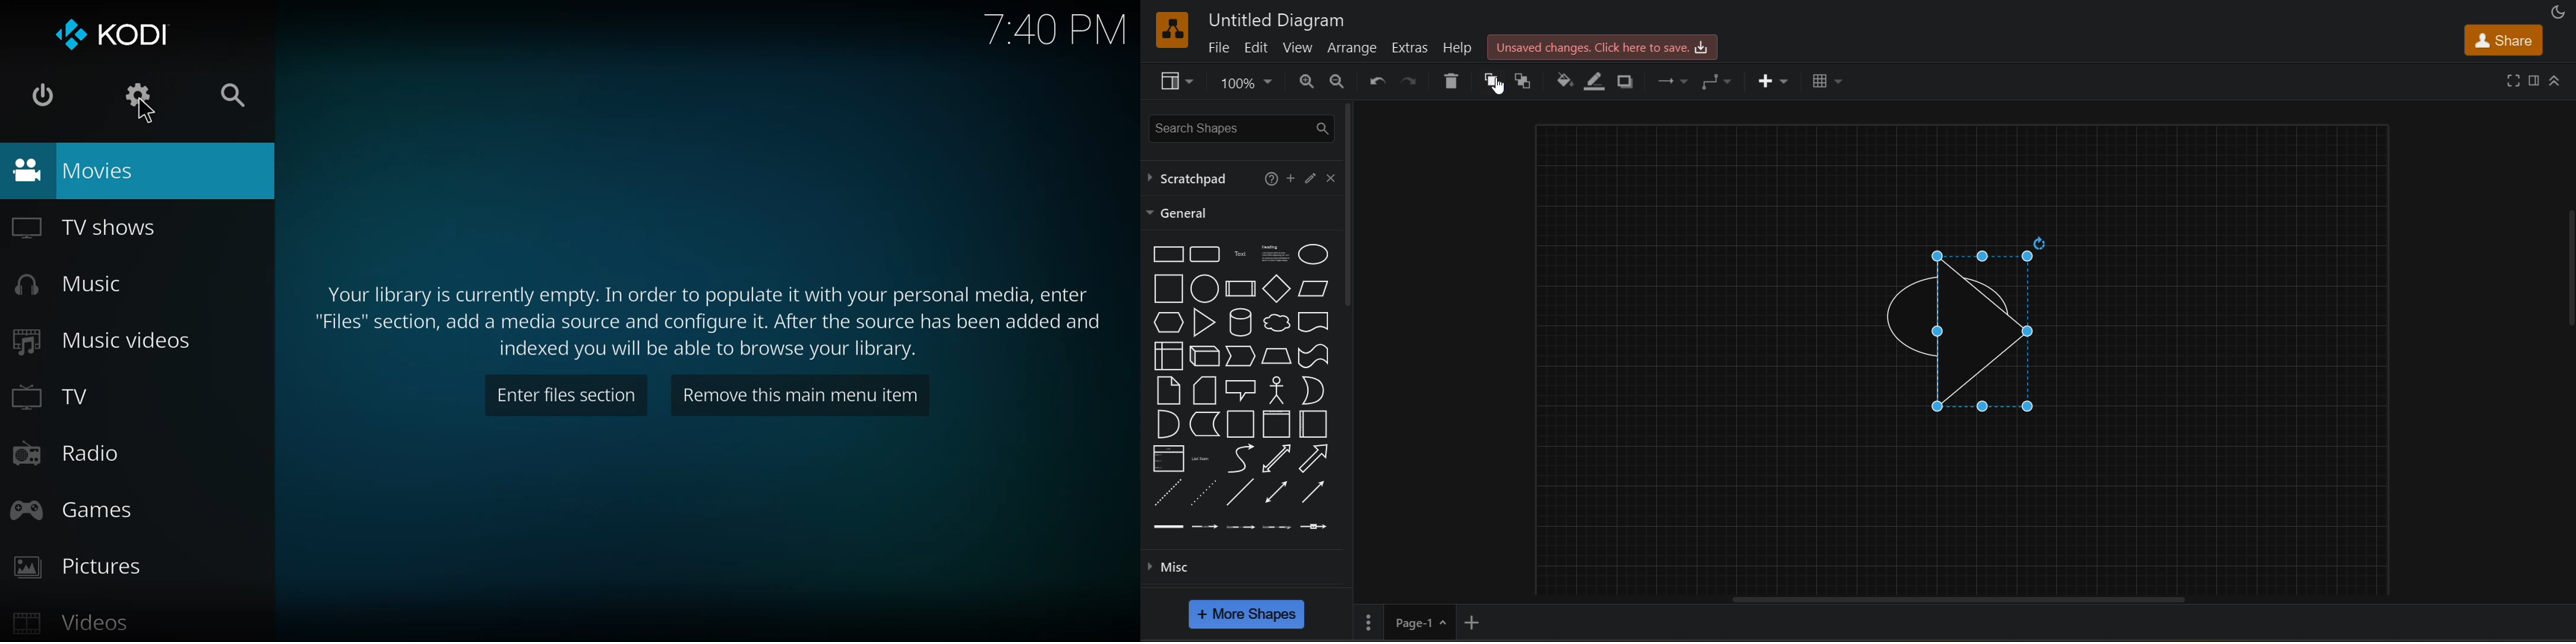 The image size is (2576, 644). What do you see at coordinates (80, 169) in the screenshot?
I see `movies` at bounding box center [80, 169].